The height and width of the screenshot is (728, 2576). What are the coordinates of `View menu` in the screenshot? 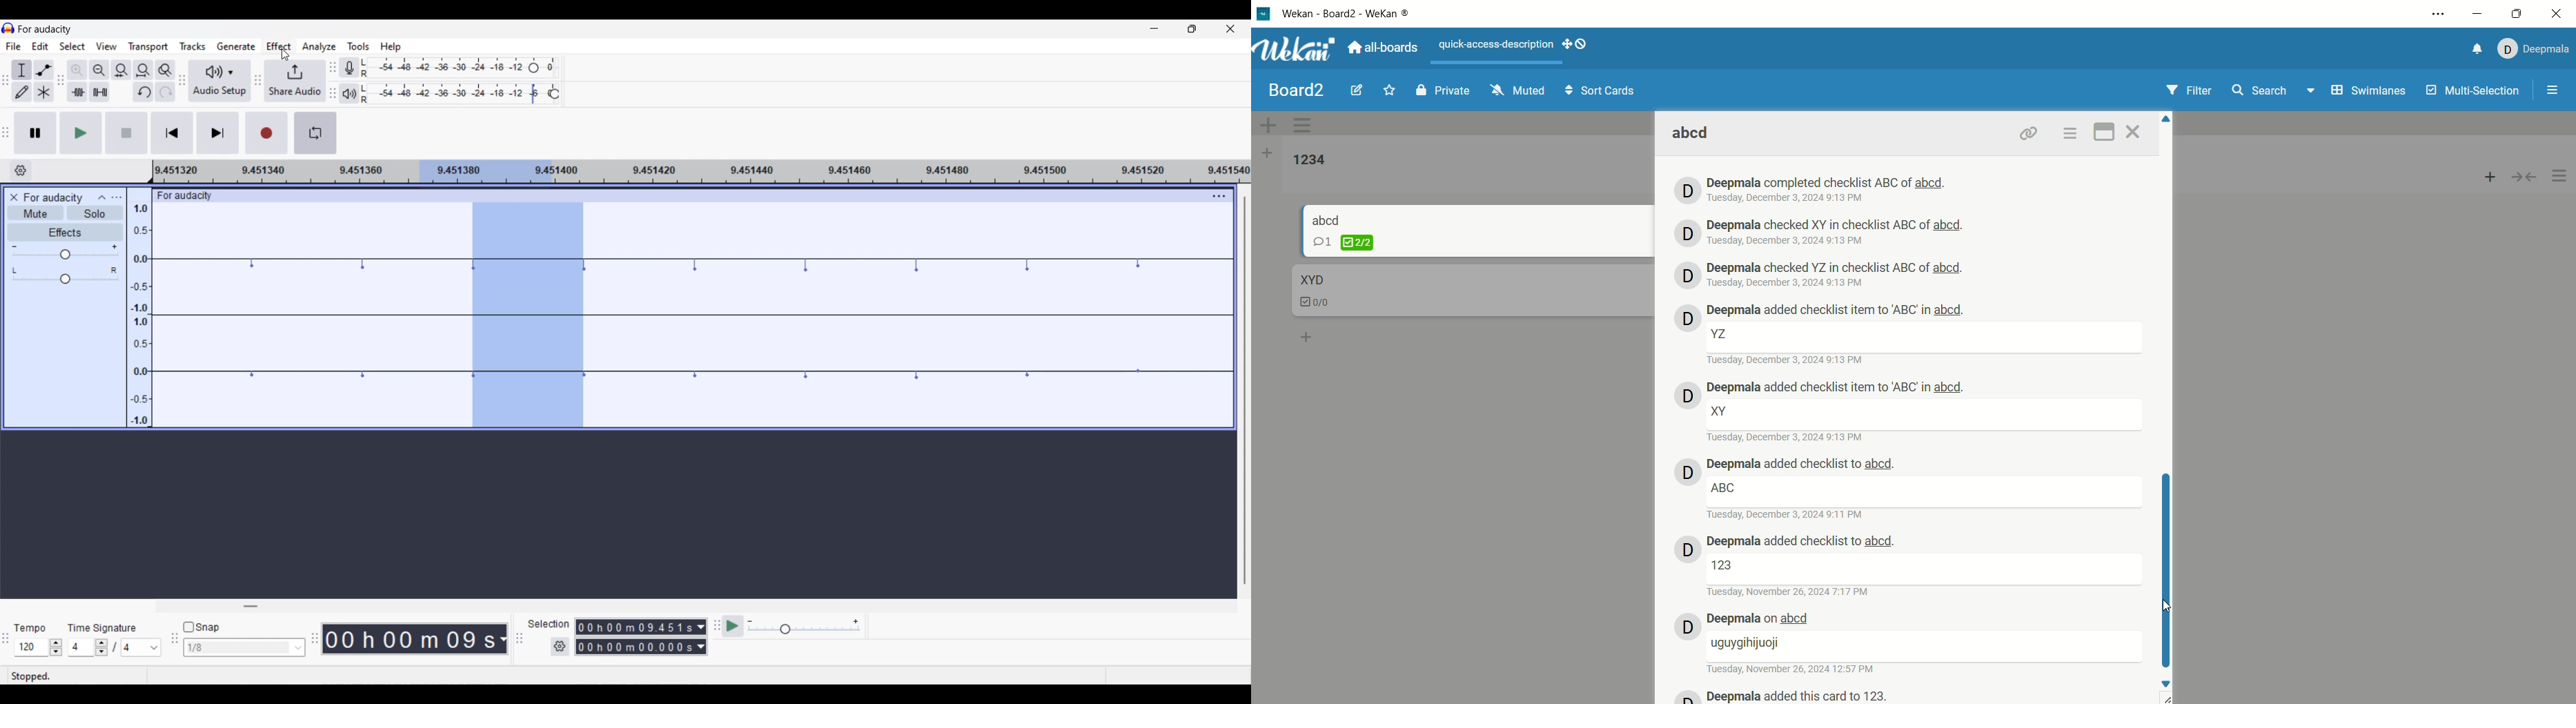 It's located at (106, 46).